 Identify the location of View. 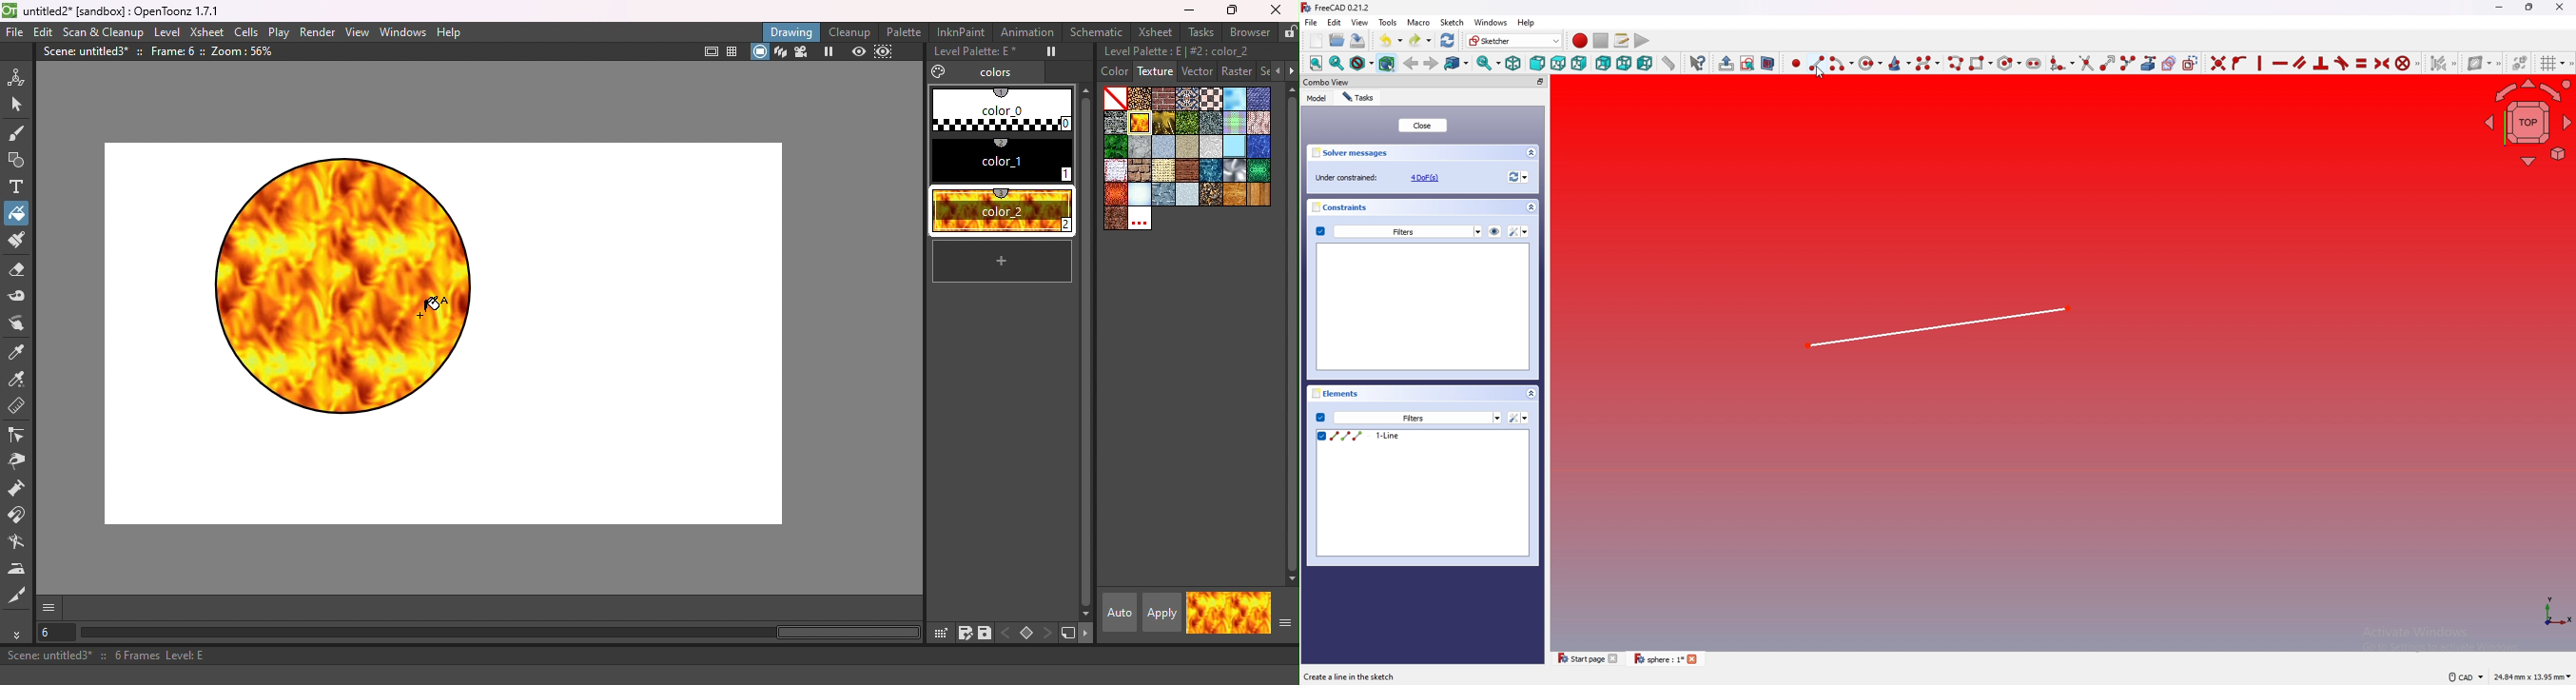
(2527, 124).